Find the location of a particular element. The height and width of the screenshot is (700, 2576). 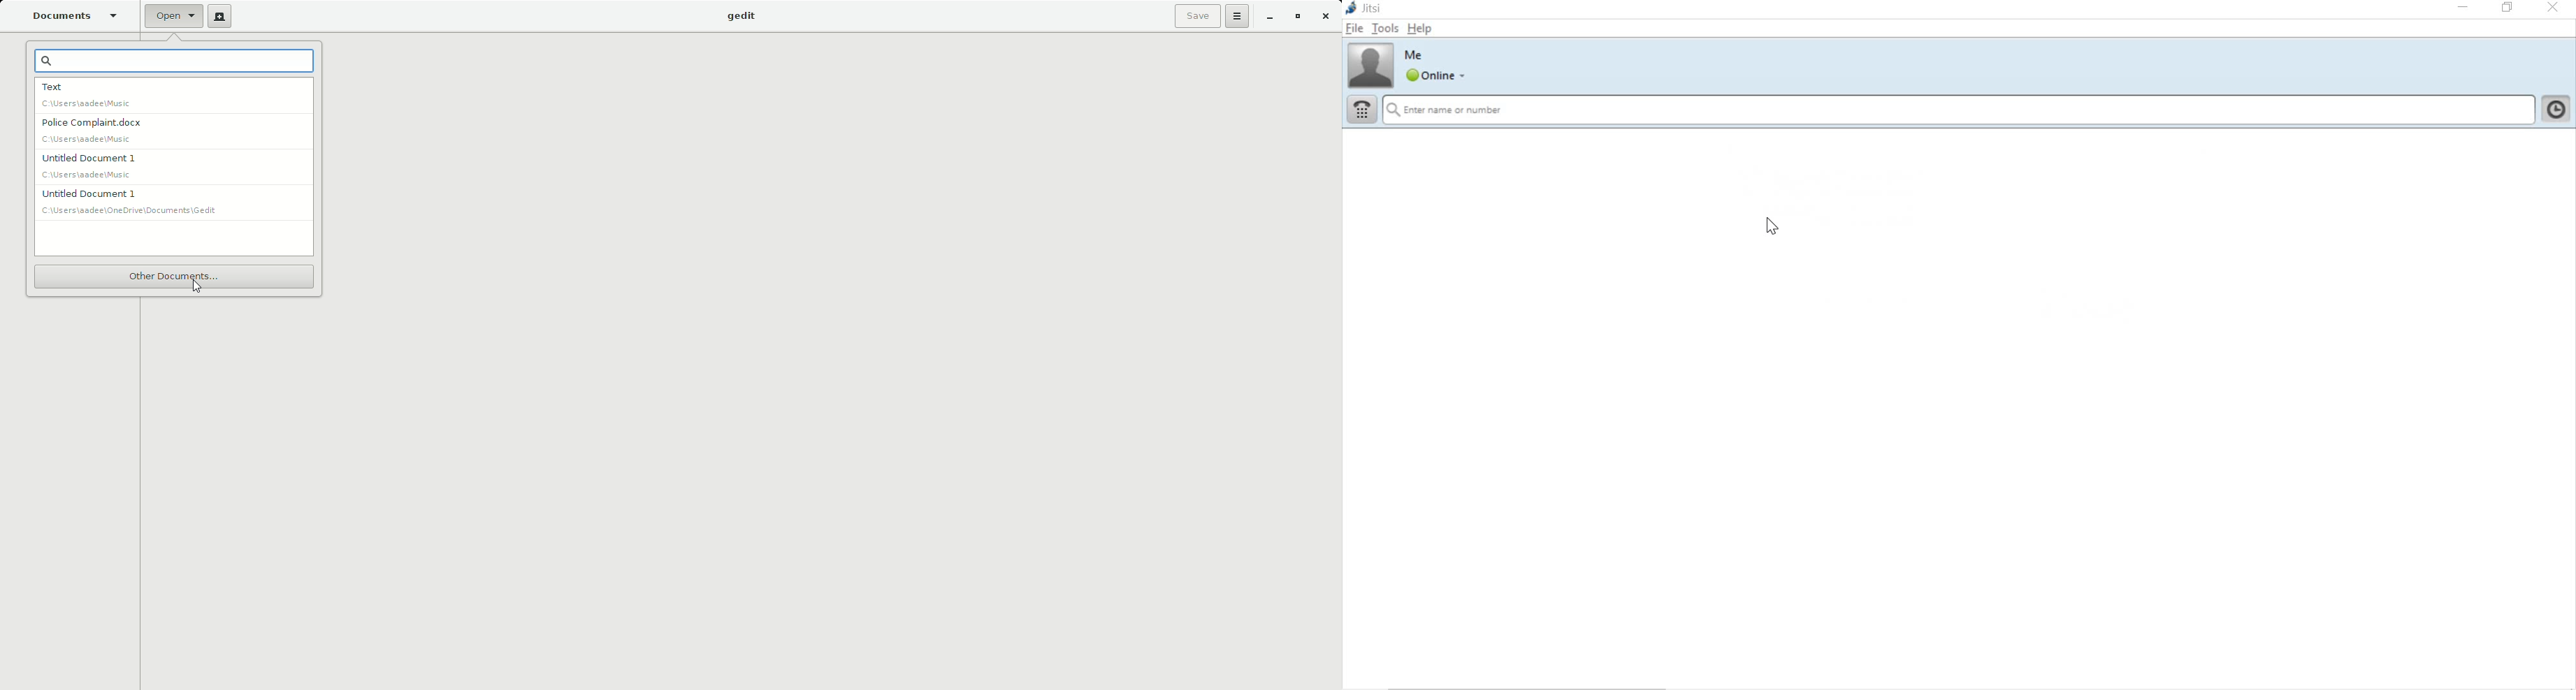

search name or contact is located at coordinates (1958, 110).